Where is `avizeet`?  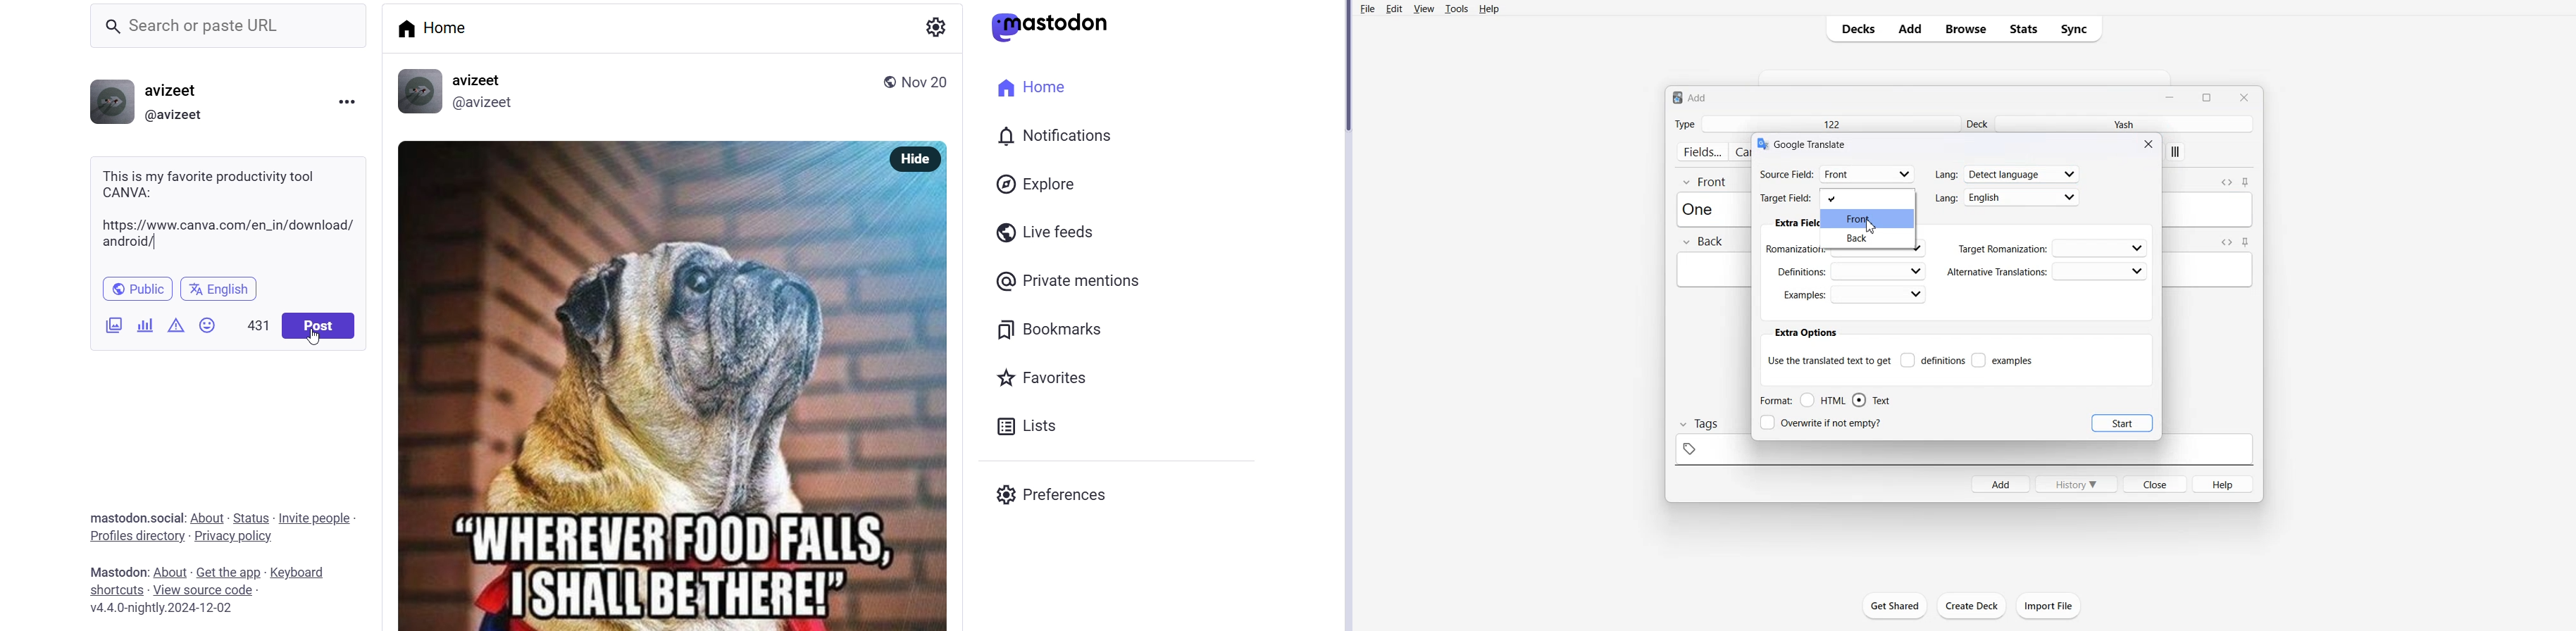
avizeet is located at coordinates (478, 81).